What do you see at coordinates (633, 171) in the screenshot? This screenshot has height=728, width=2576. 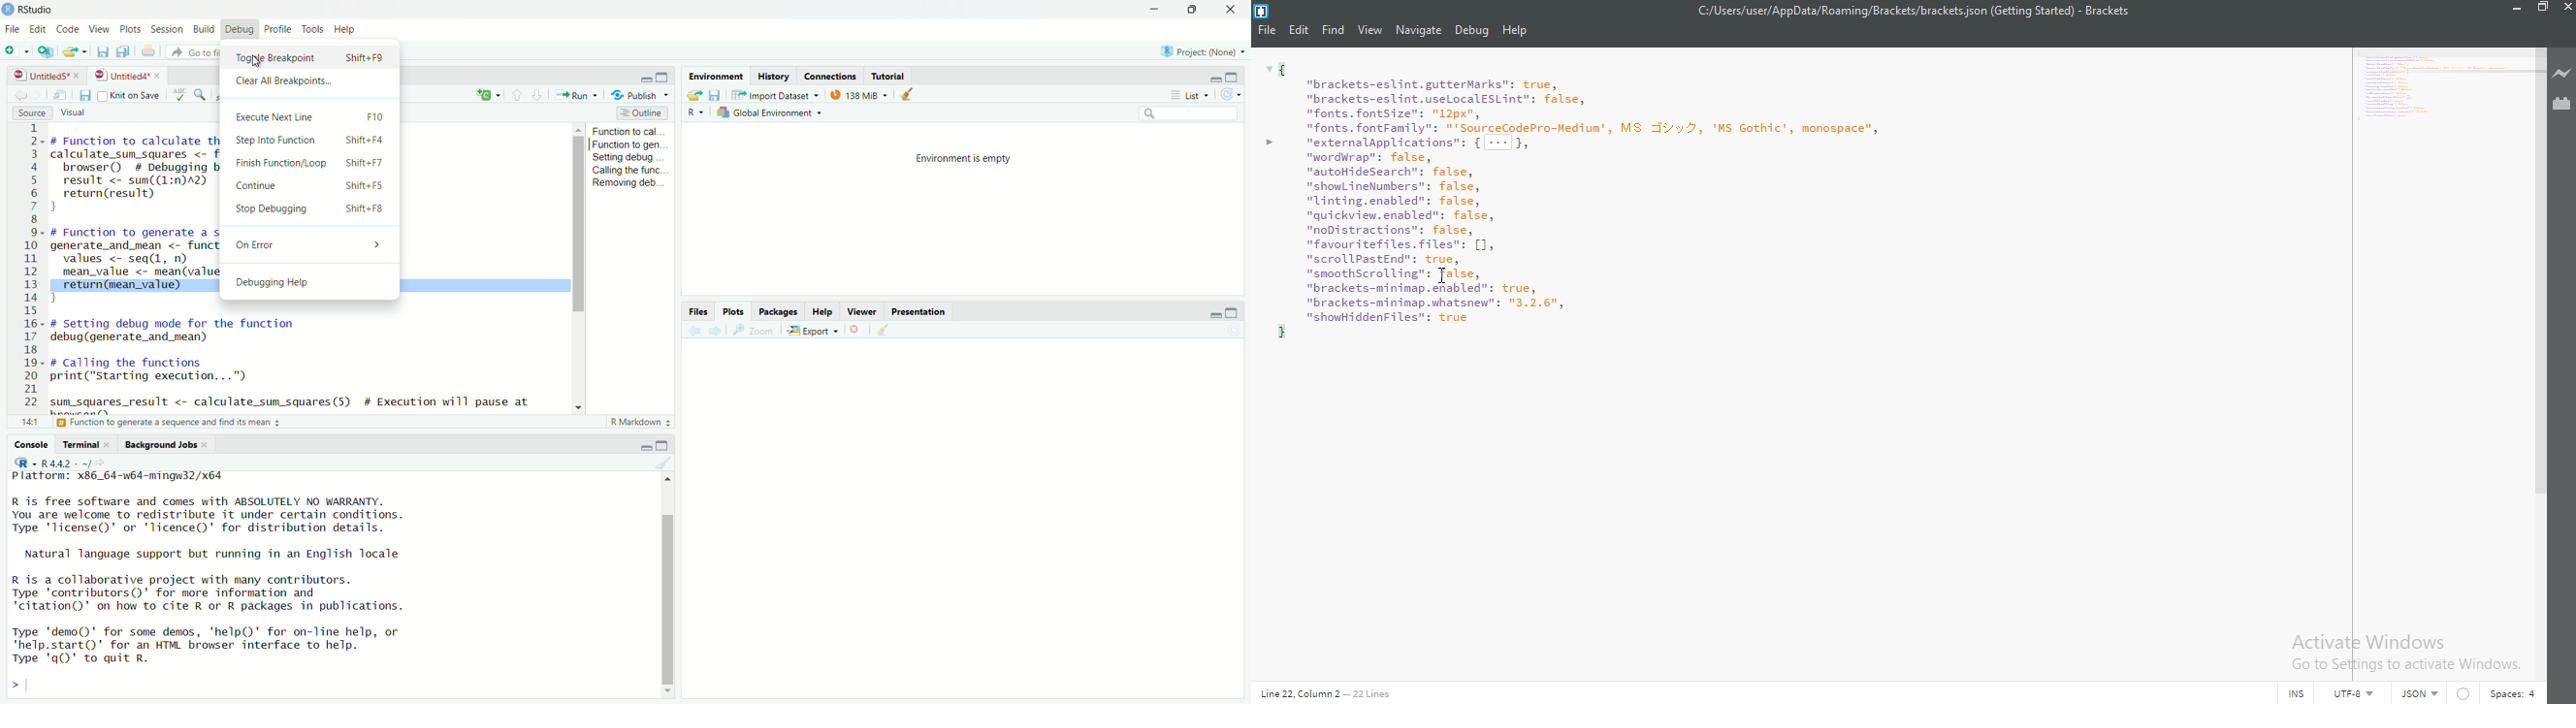 I see `calling the func...` at bounding box center [633, 171].